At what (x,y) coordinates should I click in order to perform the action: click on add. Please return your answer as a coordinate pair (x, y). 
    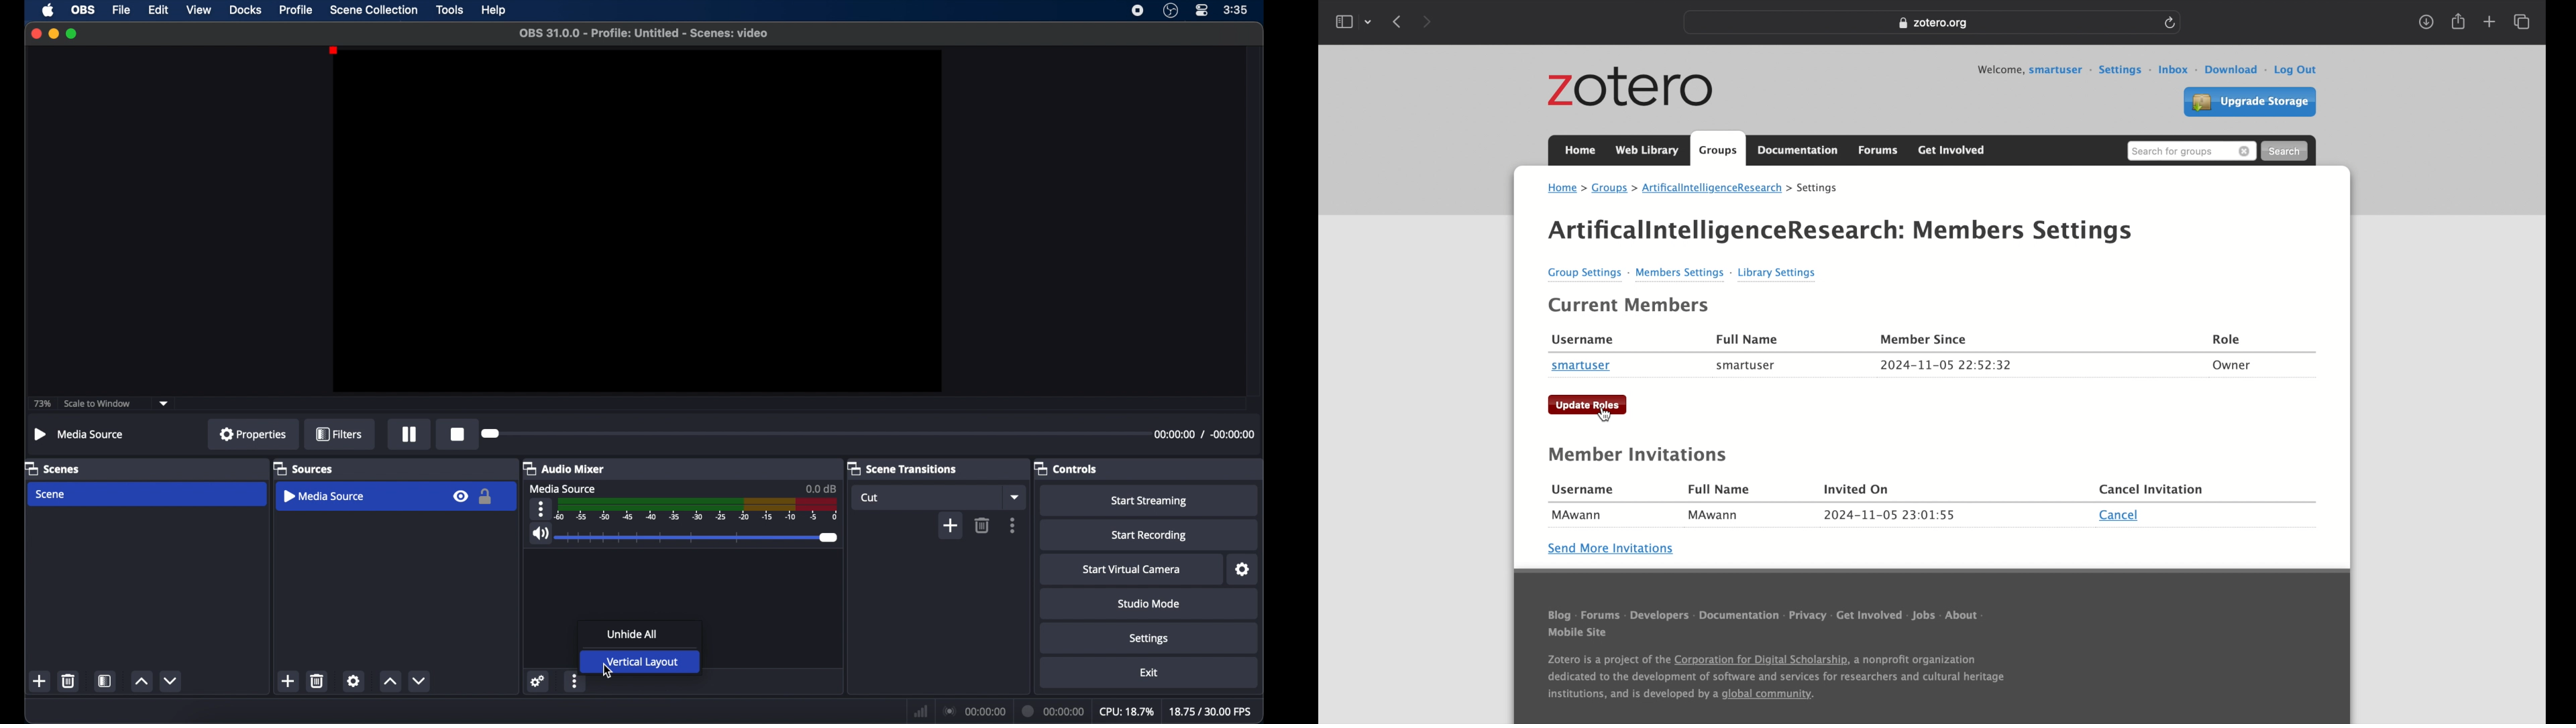
    Looking at the image, I should click on (40, 680).